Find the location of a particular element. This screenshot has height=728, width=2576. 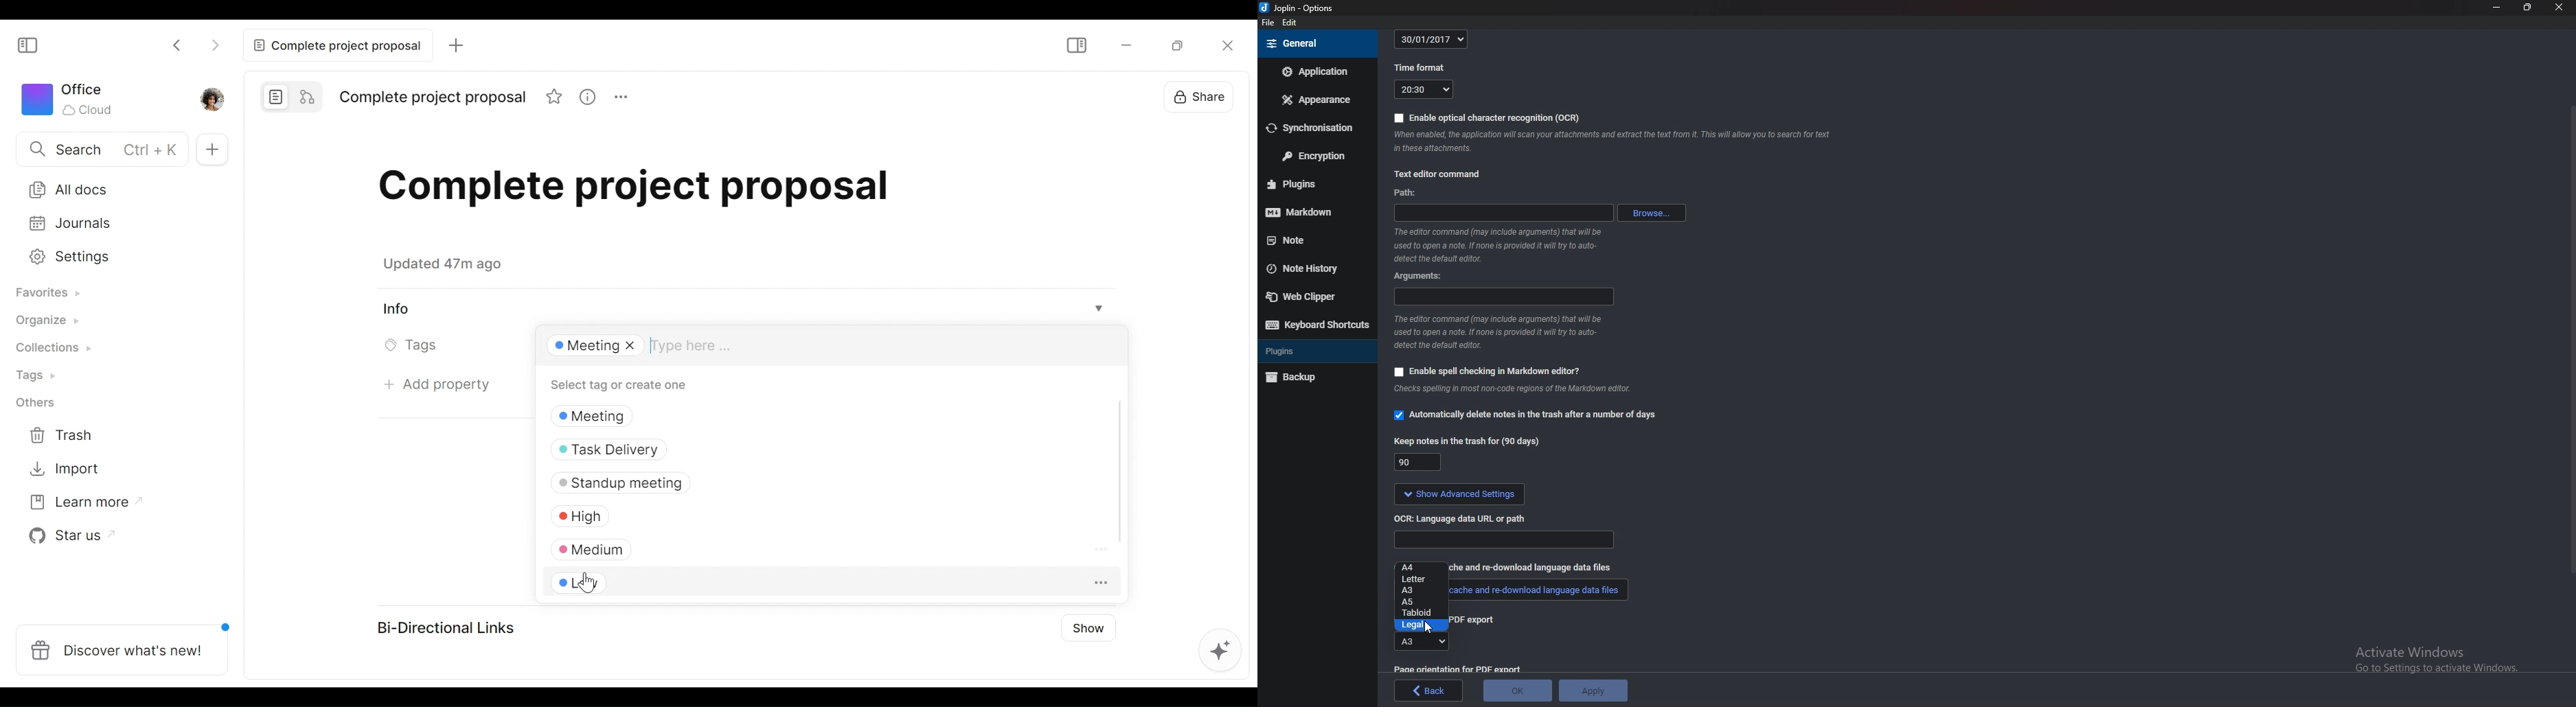

Synchronization is located at coordinates (1313, 128).